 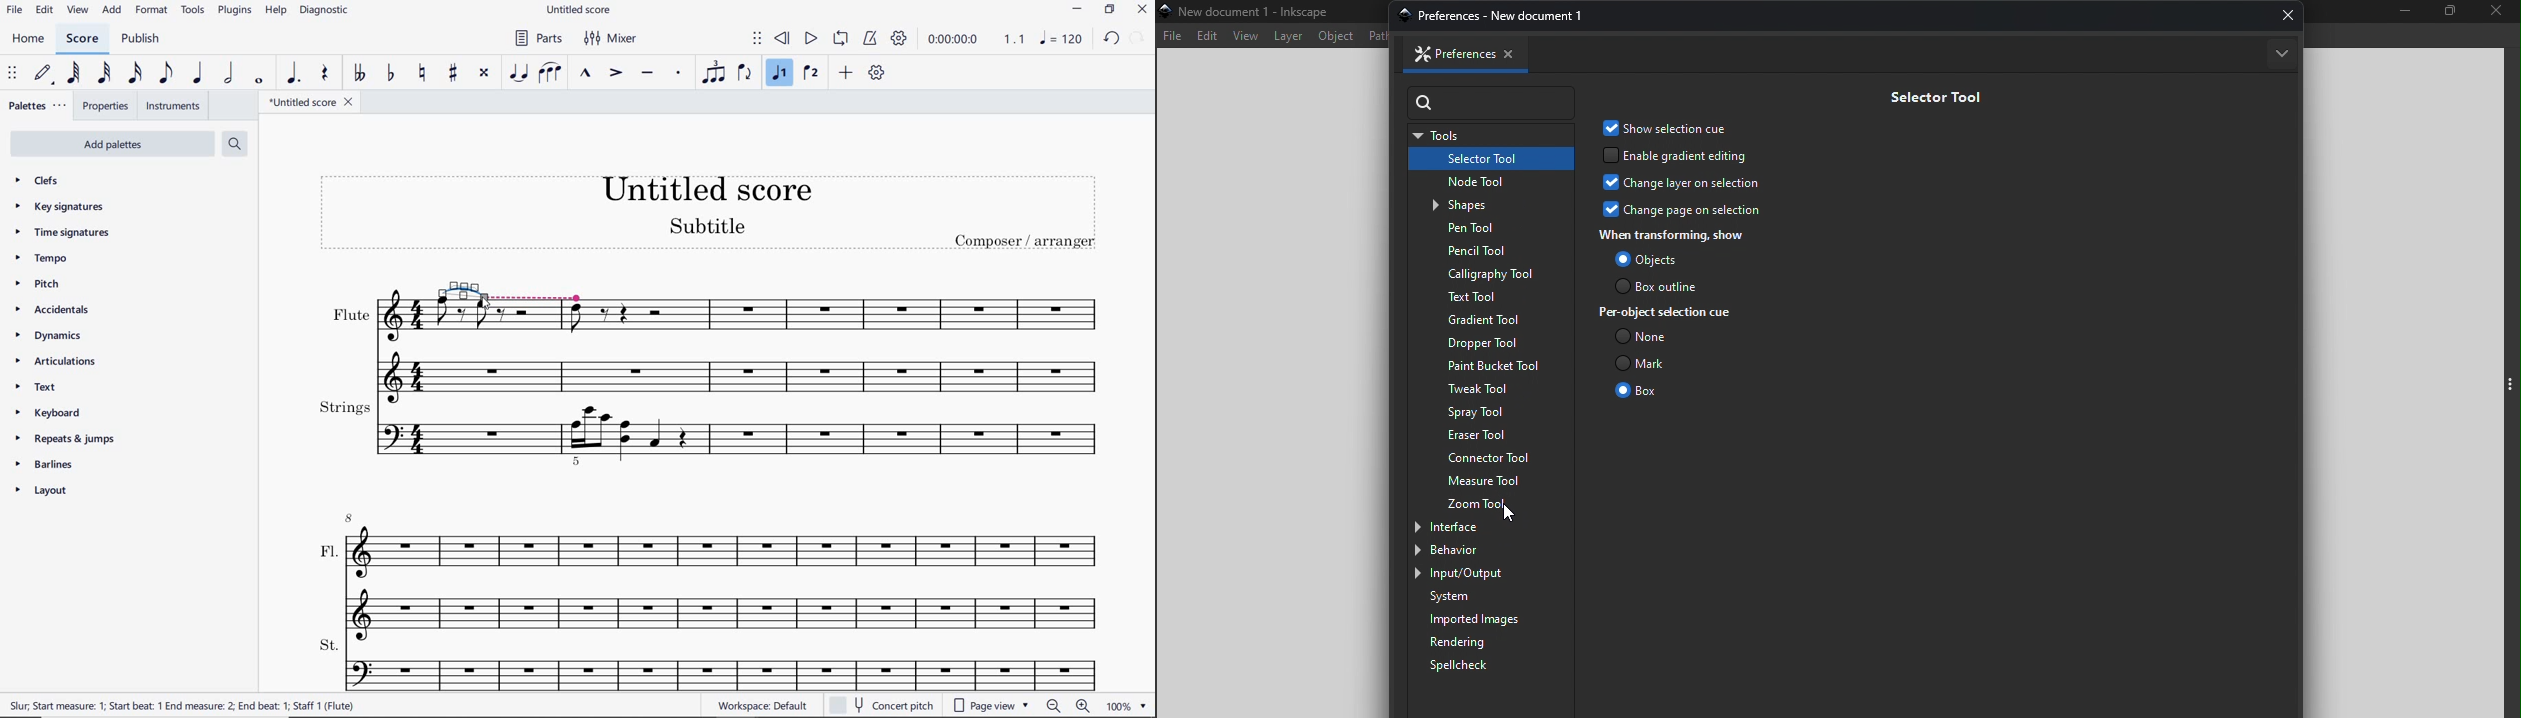 I want to click on add, so click(x=113, y=12).